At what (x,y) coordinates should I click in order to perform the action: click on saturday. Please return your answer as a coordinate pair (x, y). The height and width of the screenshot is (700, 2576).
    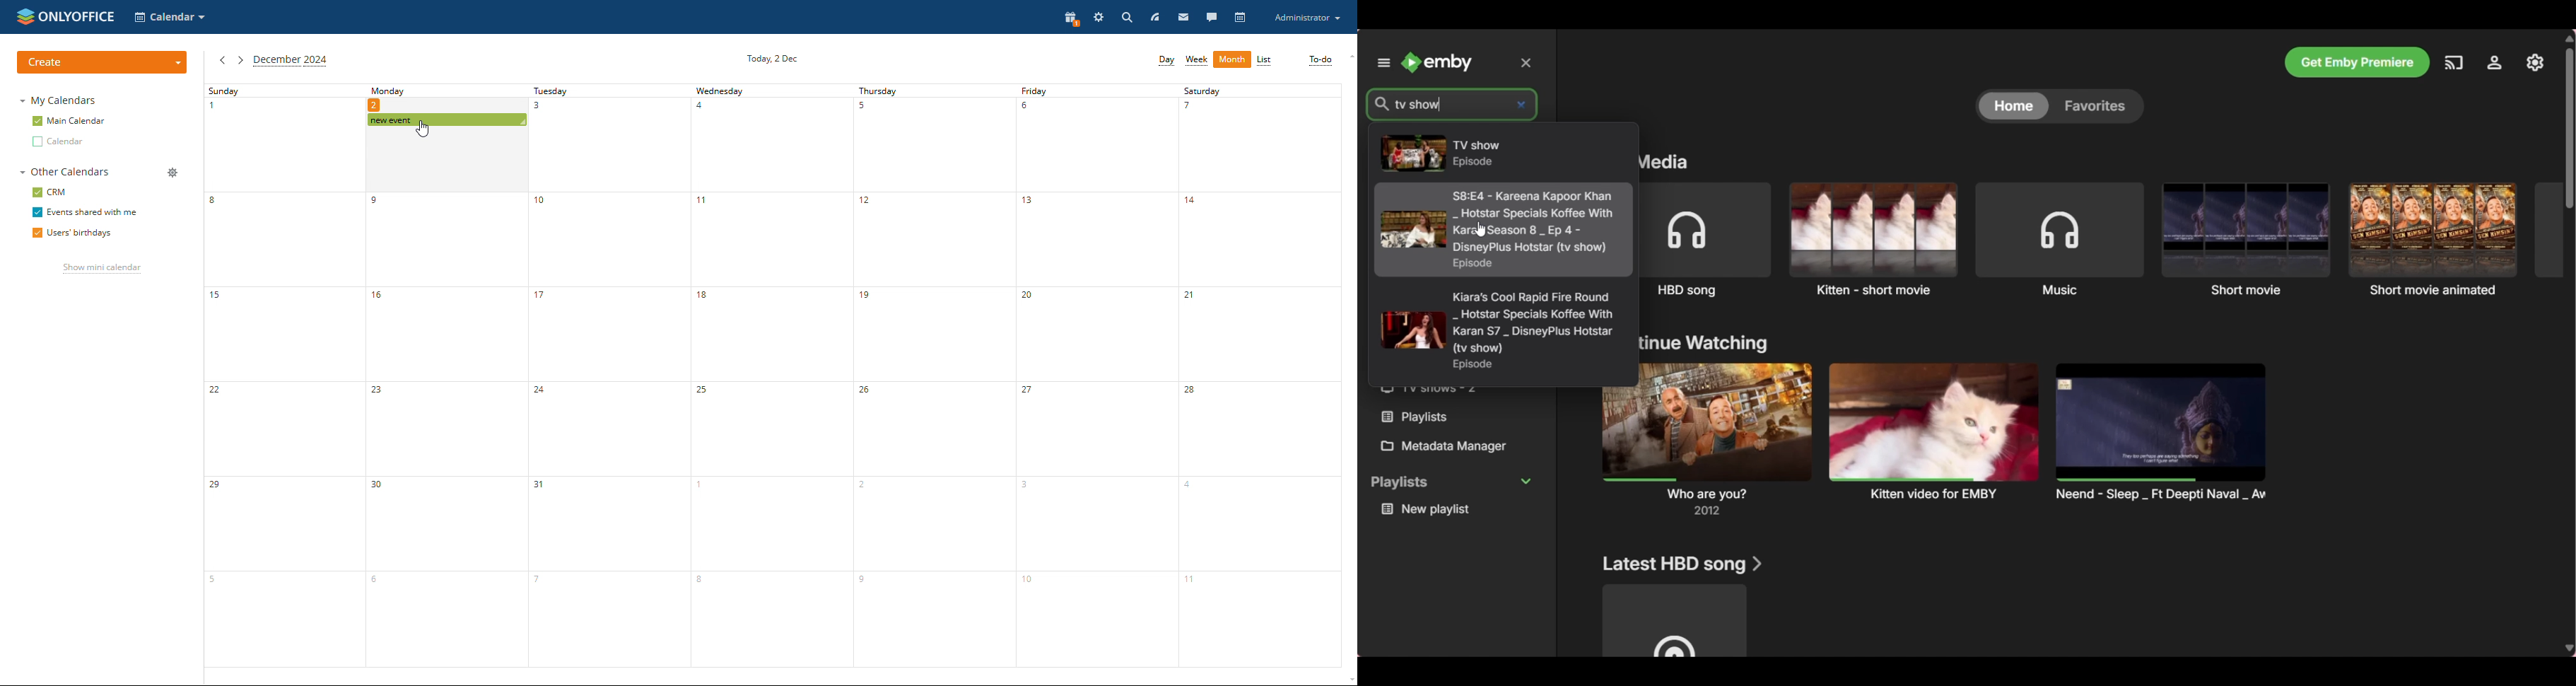
    Looking at the image, I should click on (1258, 376).